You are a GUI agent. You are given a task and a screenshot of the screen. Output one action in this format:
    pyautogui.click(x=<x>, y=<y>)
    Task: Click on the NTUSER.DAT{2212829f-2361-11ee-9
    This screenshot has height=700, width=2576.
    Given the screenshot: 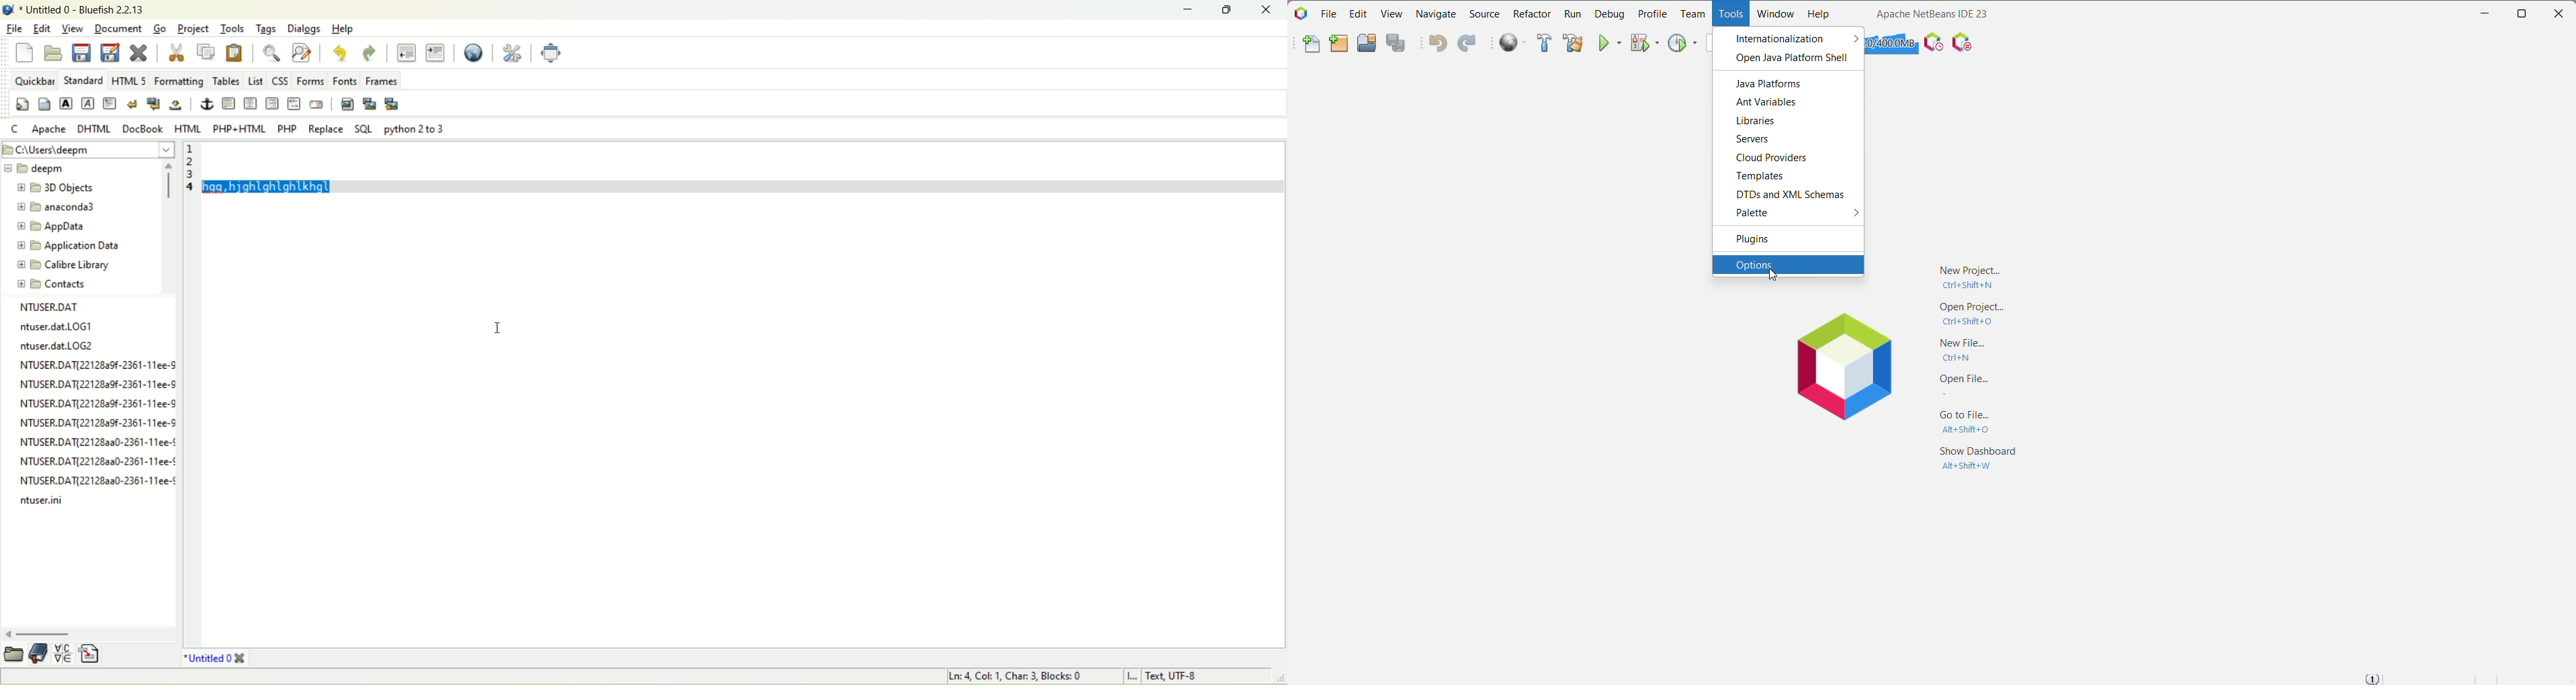 What is the action you would take?
    pyautogui.click(x=97, y=383)
    